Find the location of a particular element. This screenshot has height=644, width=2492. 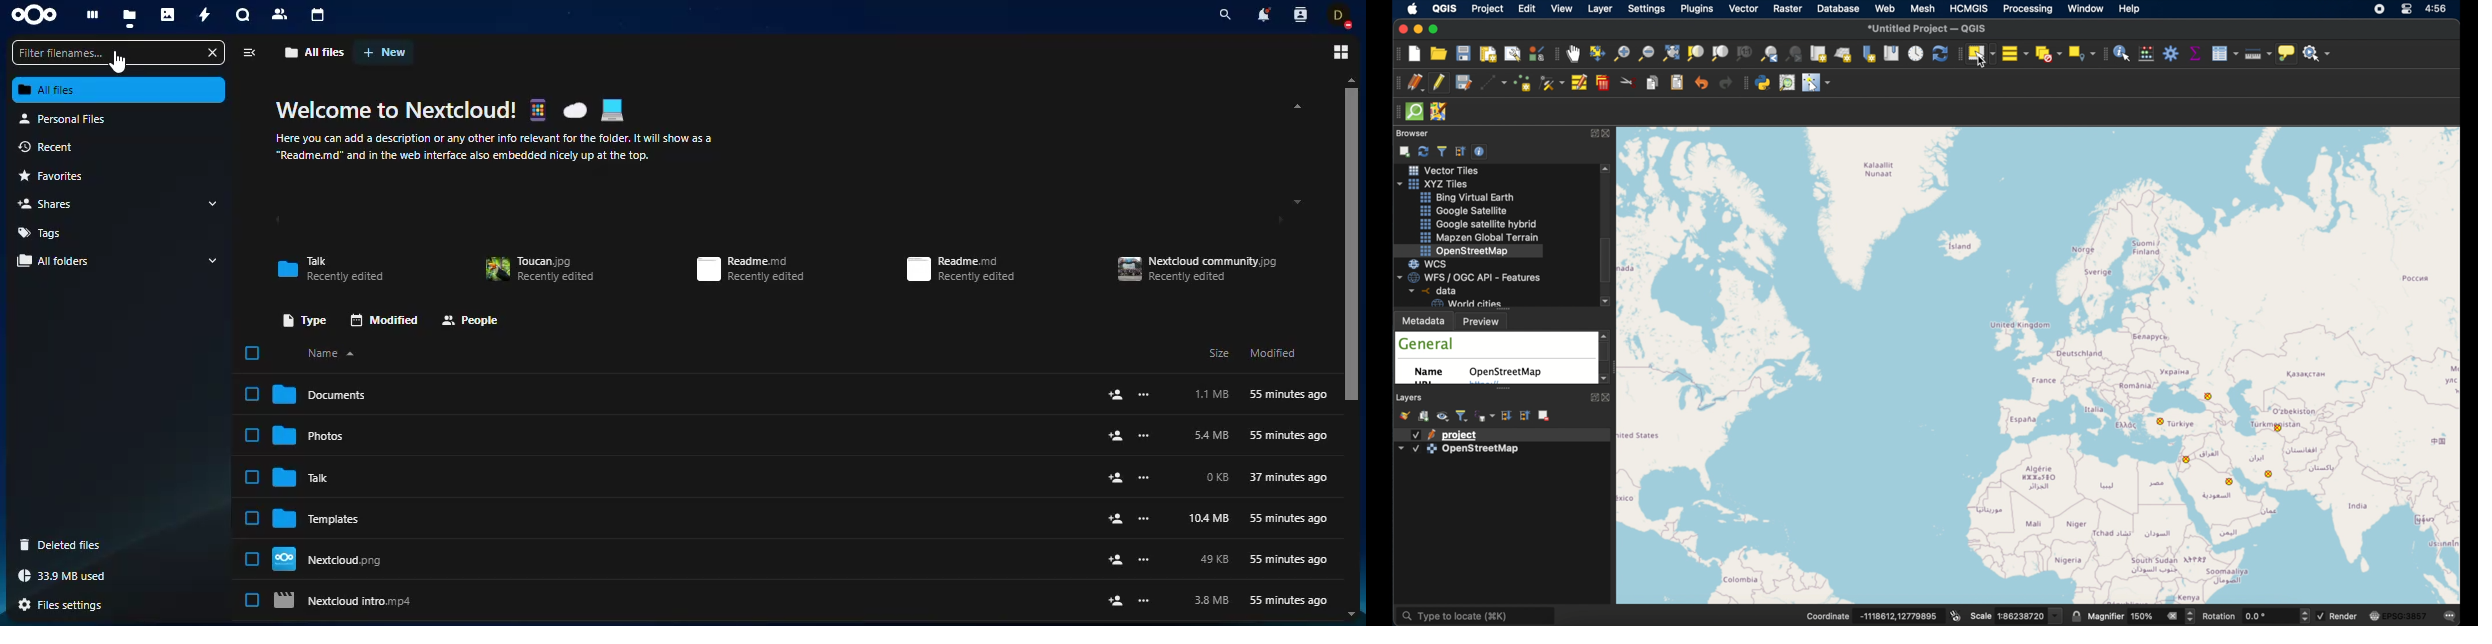

attributes toolbar is located at coordinates (2104, 54).